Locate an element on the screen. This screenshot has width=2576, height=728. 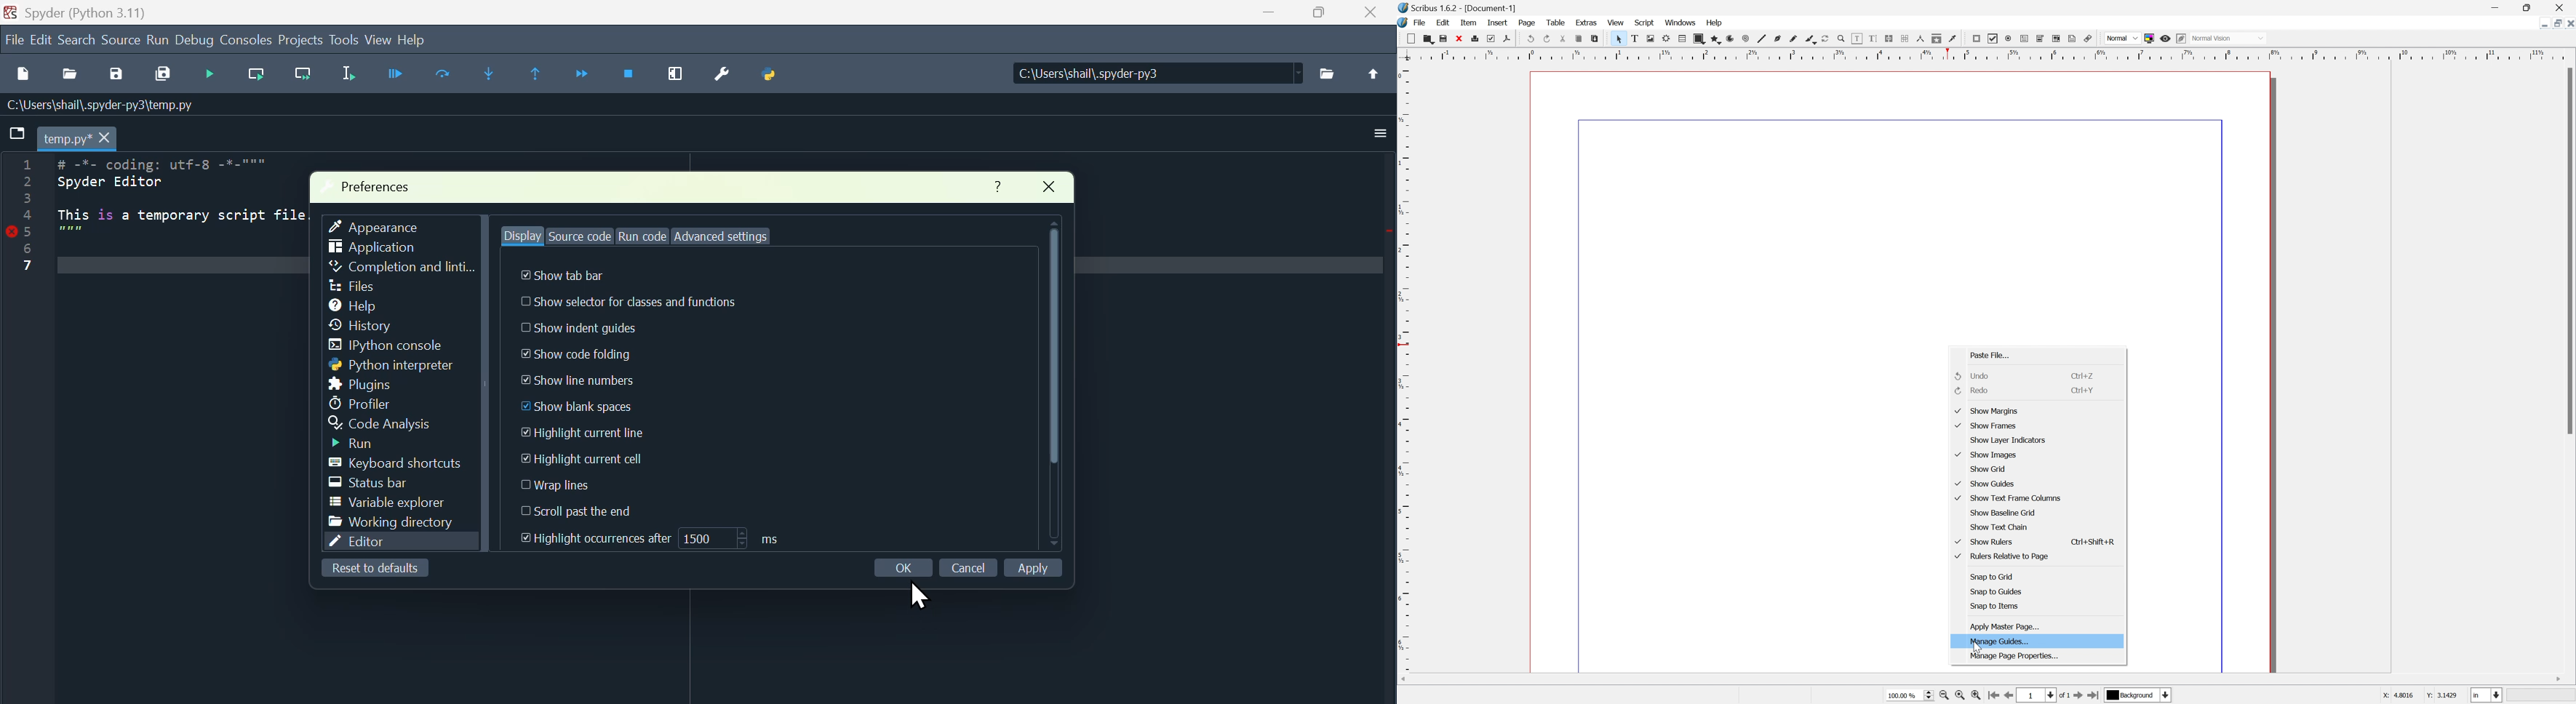
zoom to 100% is located at coordinates (1943, 696).